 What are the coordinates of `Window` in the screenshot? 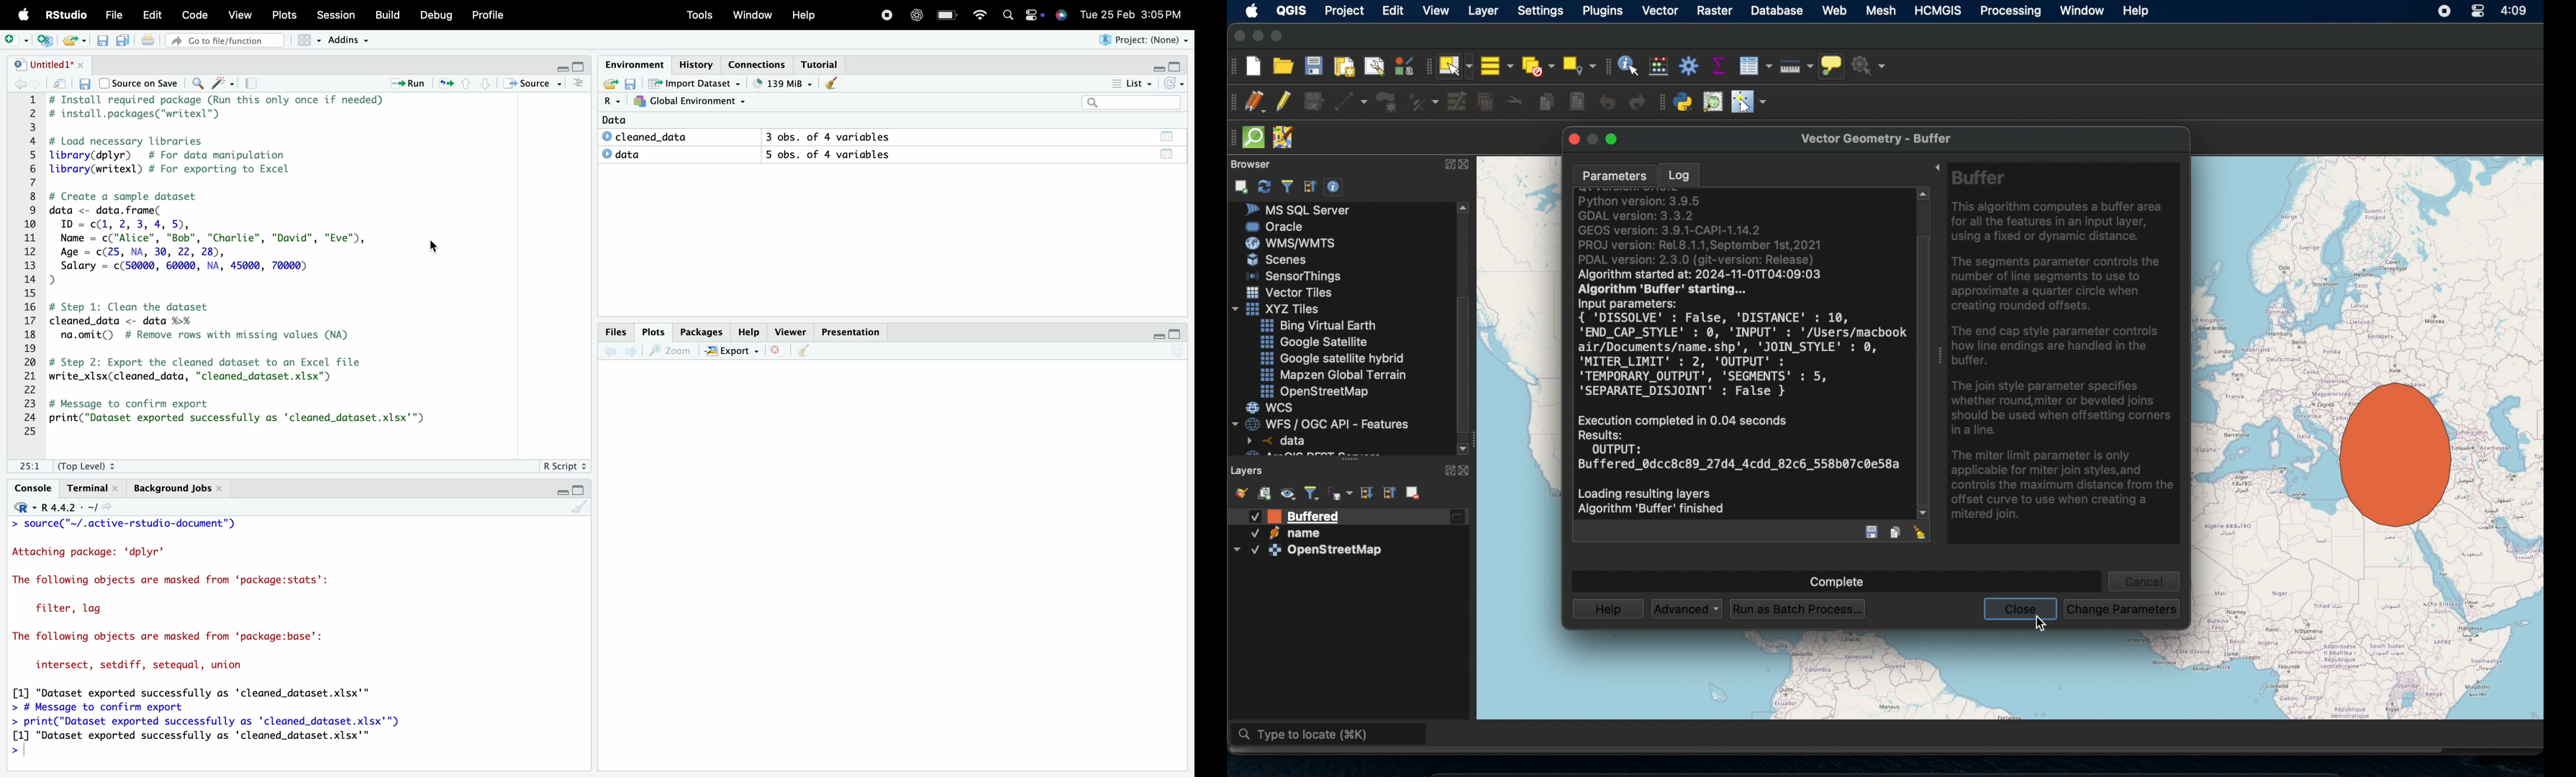 It's located at (754, 16).